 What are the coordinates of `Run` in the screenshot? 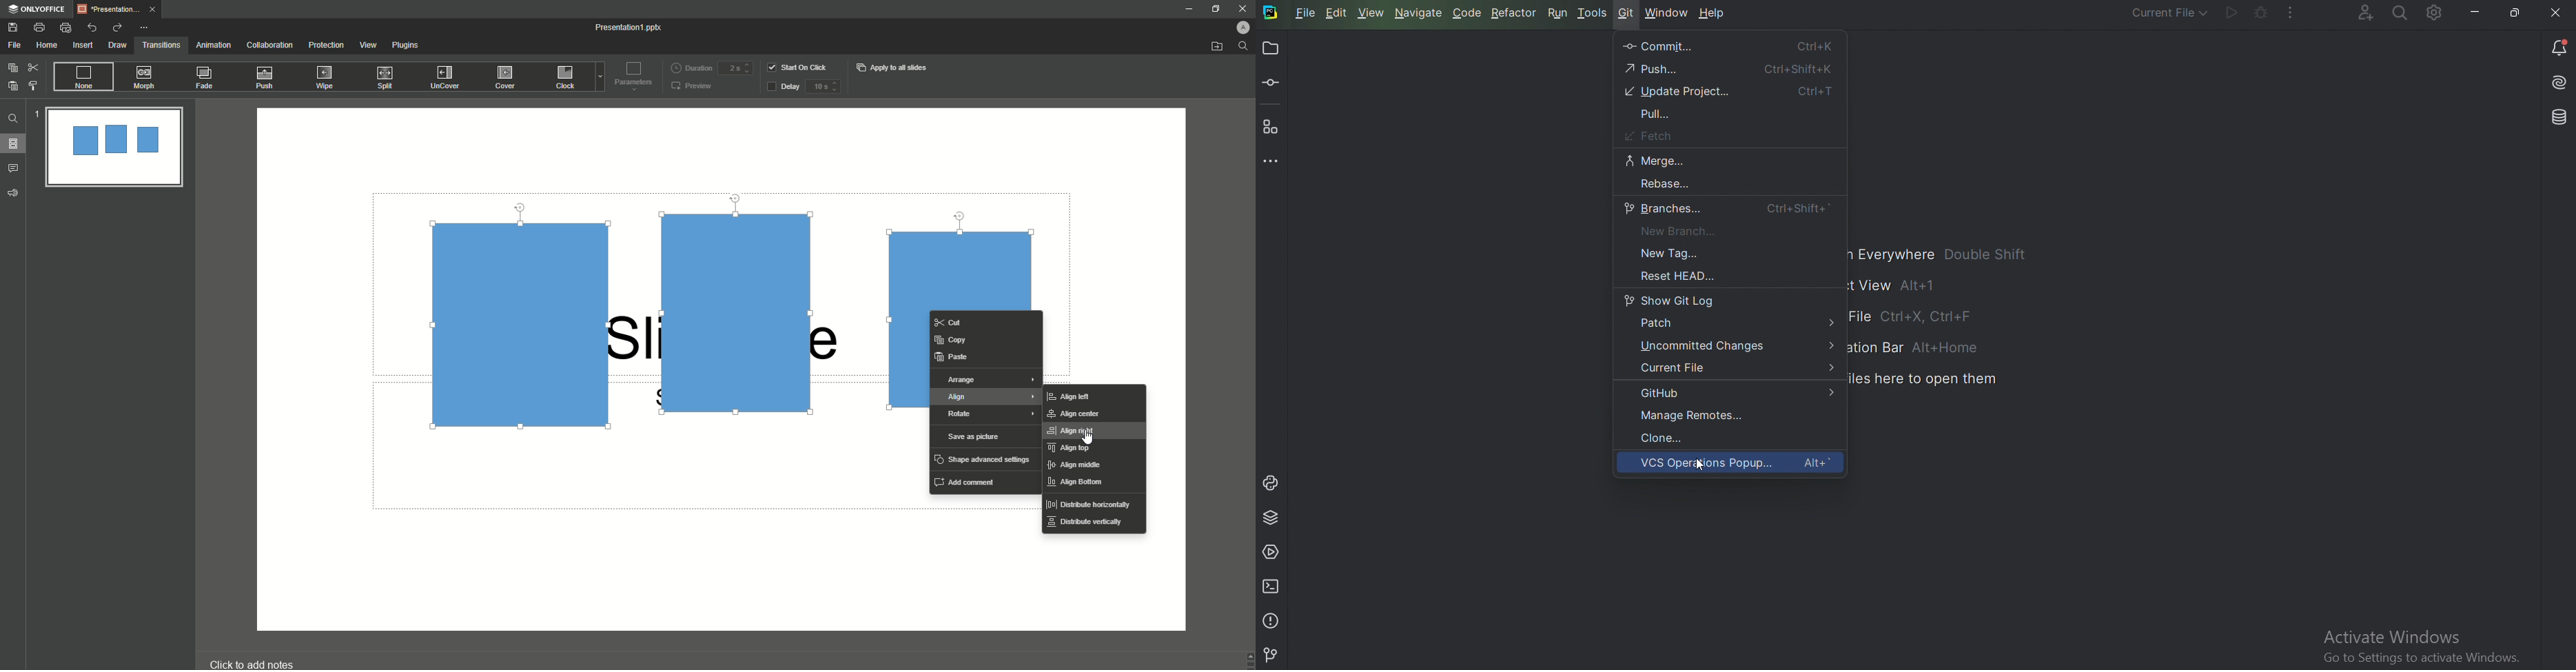 It's located at (1557, 12).